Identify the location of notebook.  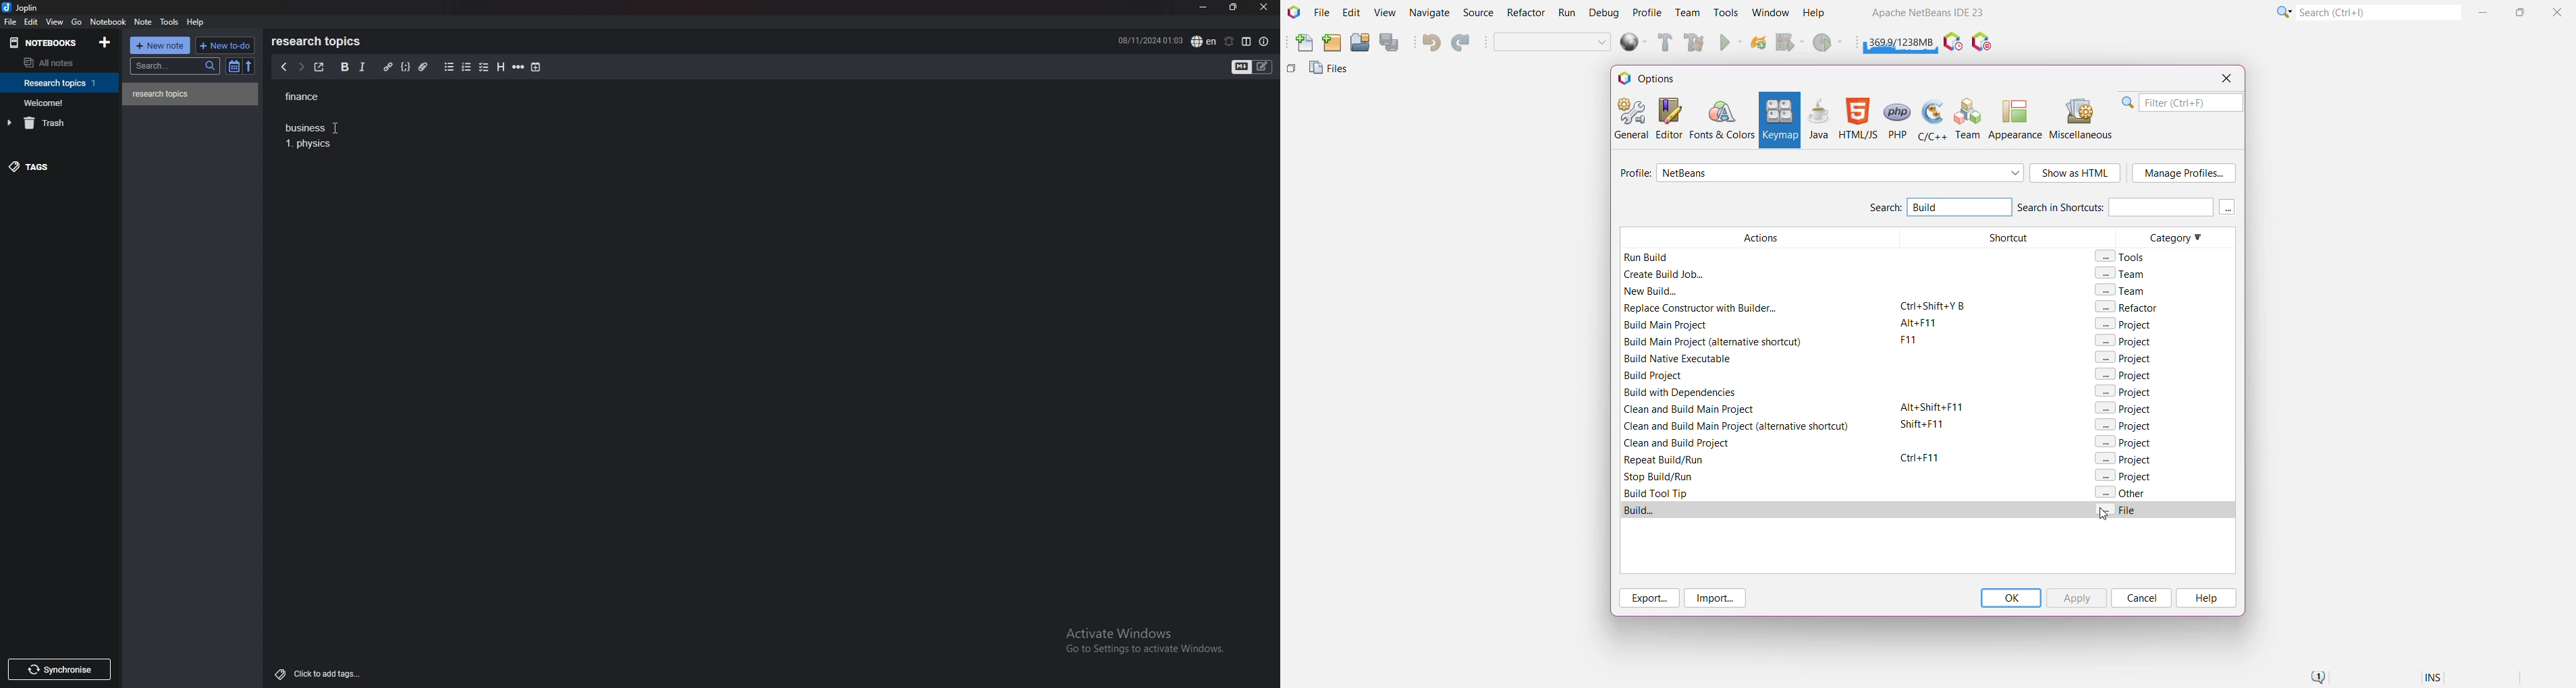
(61, 102).